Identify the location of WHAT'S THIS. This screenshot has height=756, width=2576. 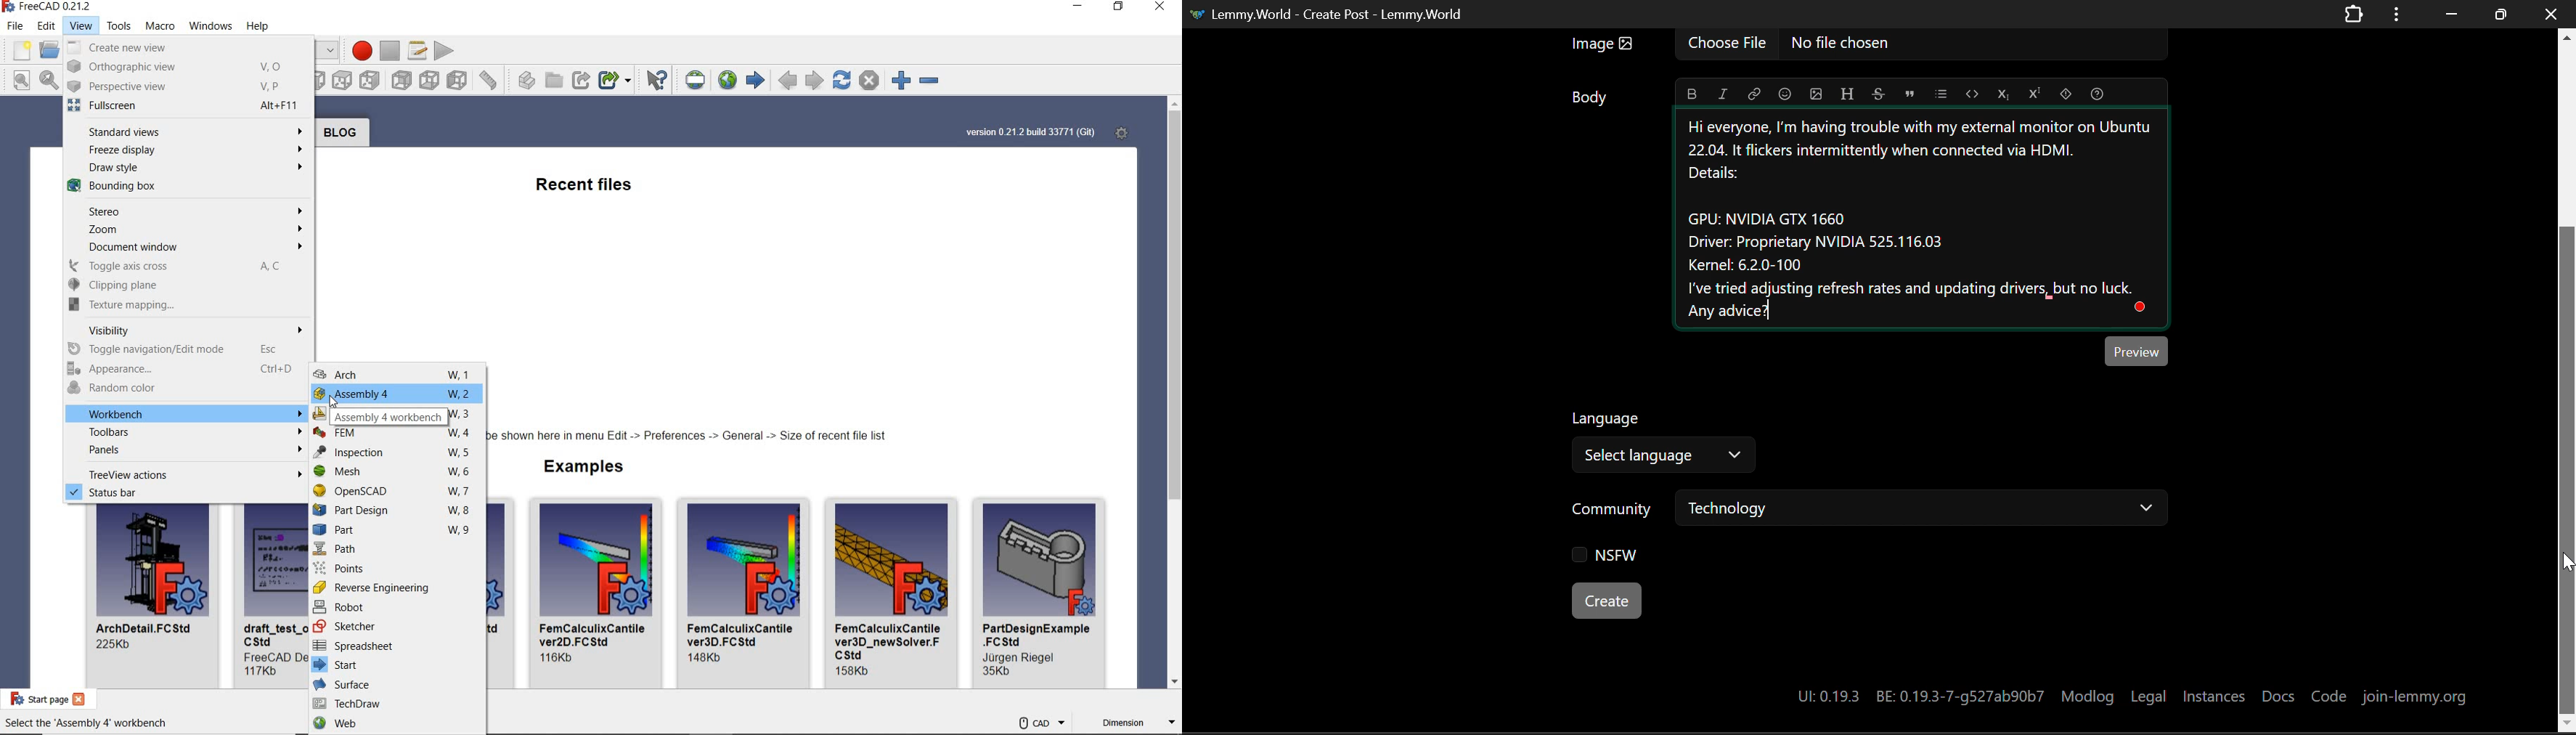
(655, 80).